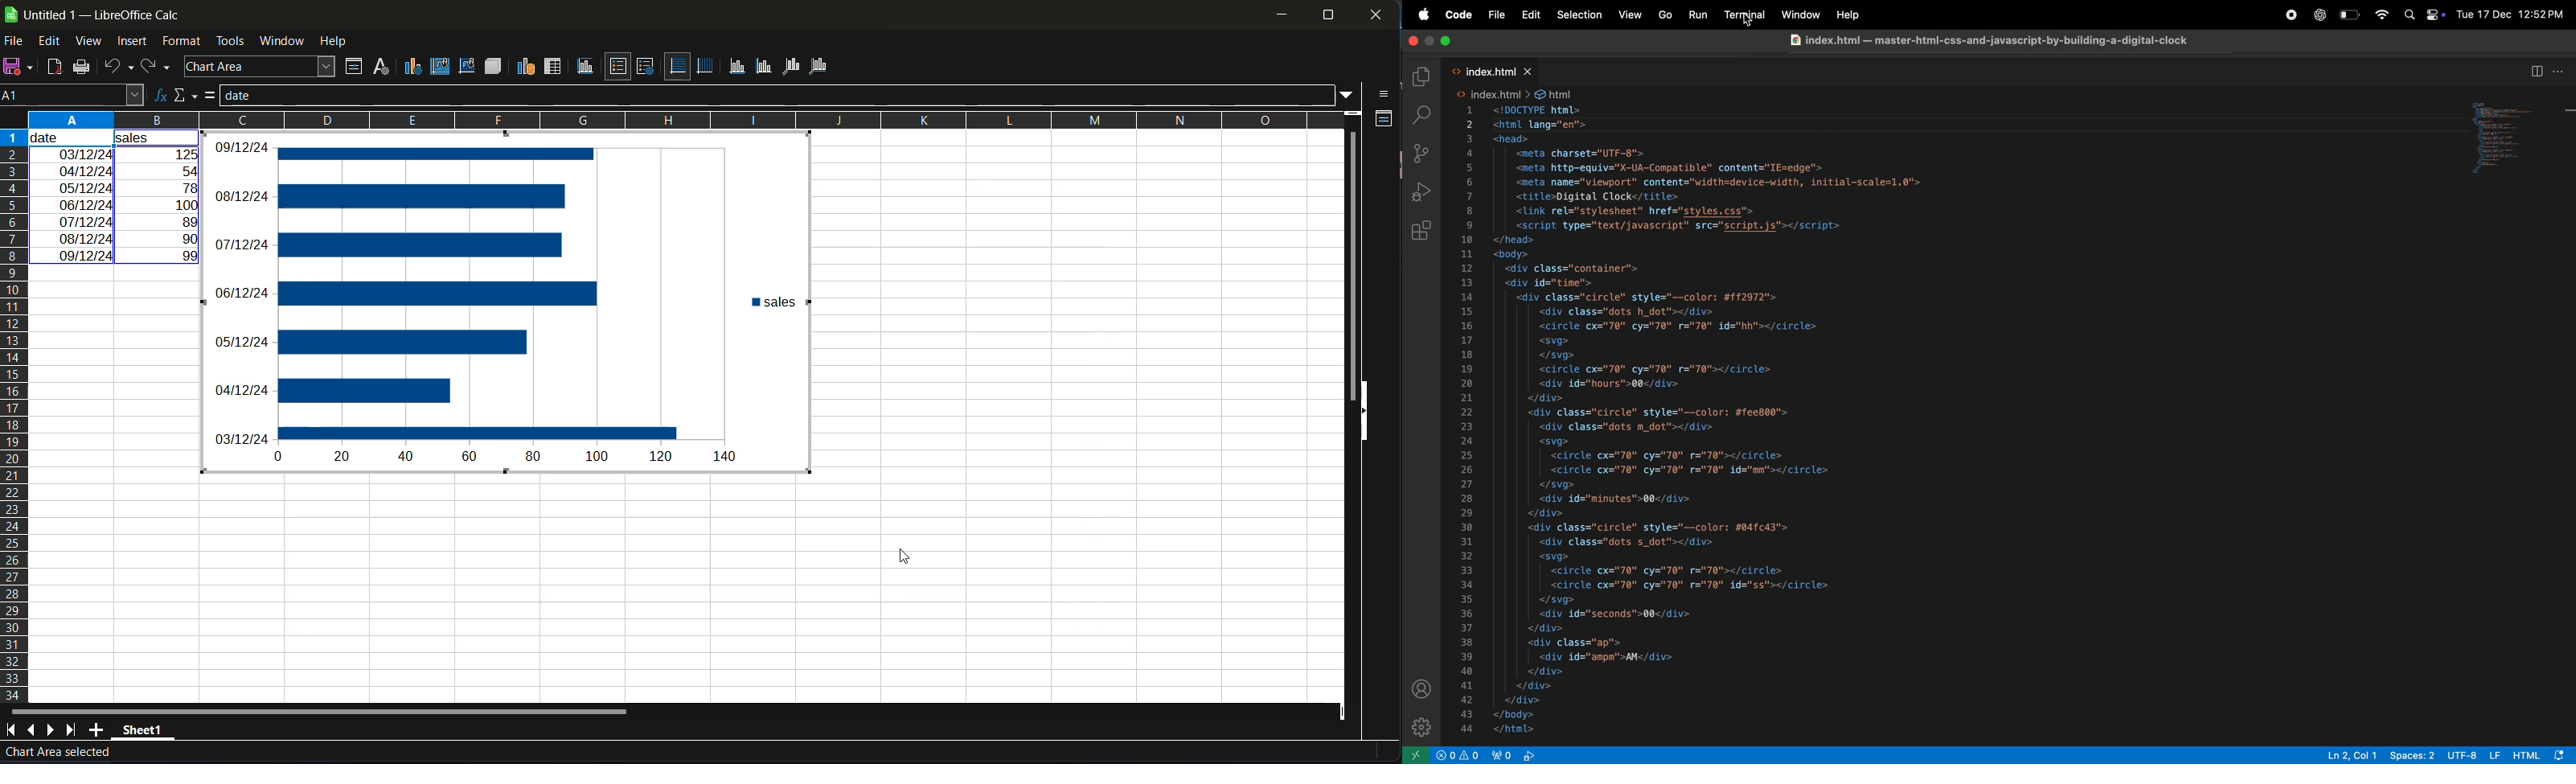  Describe the element at coordinates (1422, 15) in the screenshot. I see `apple menu` at that location.